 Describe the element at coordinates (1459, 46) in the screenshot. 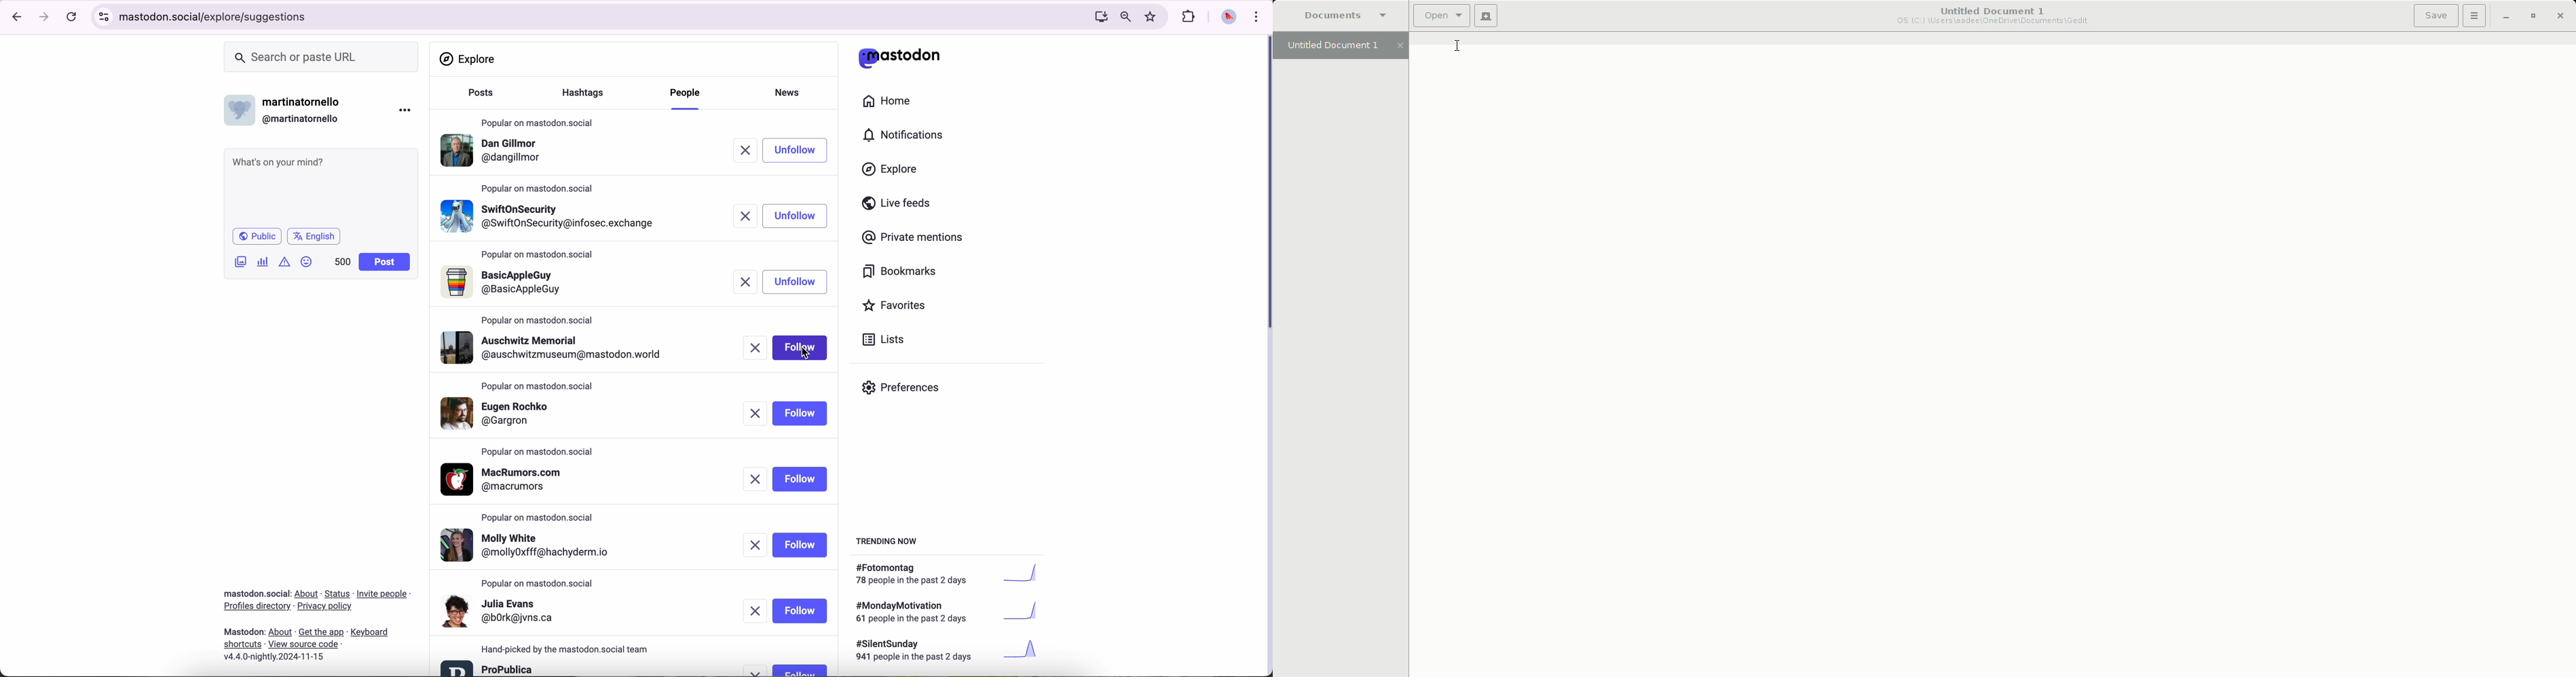

I see `Cursor` at that location.